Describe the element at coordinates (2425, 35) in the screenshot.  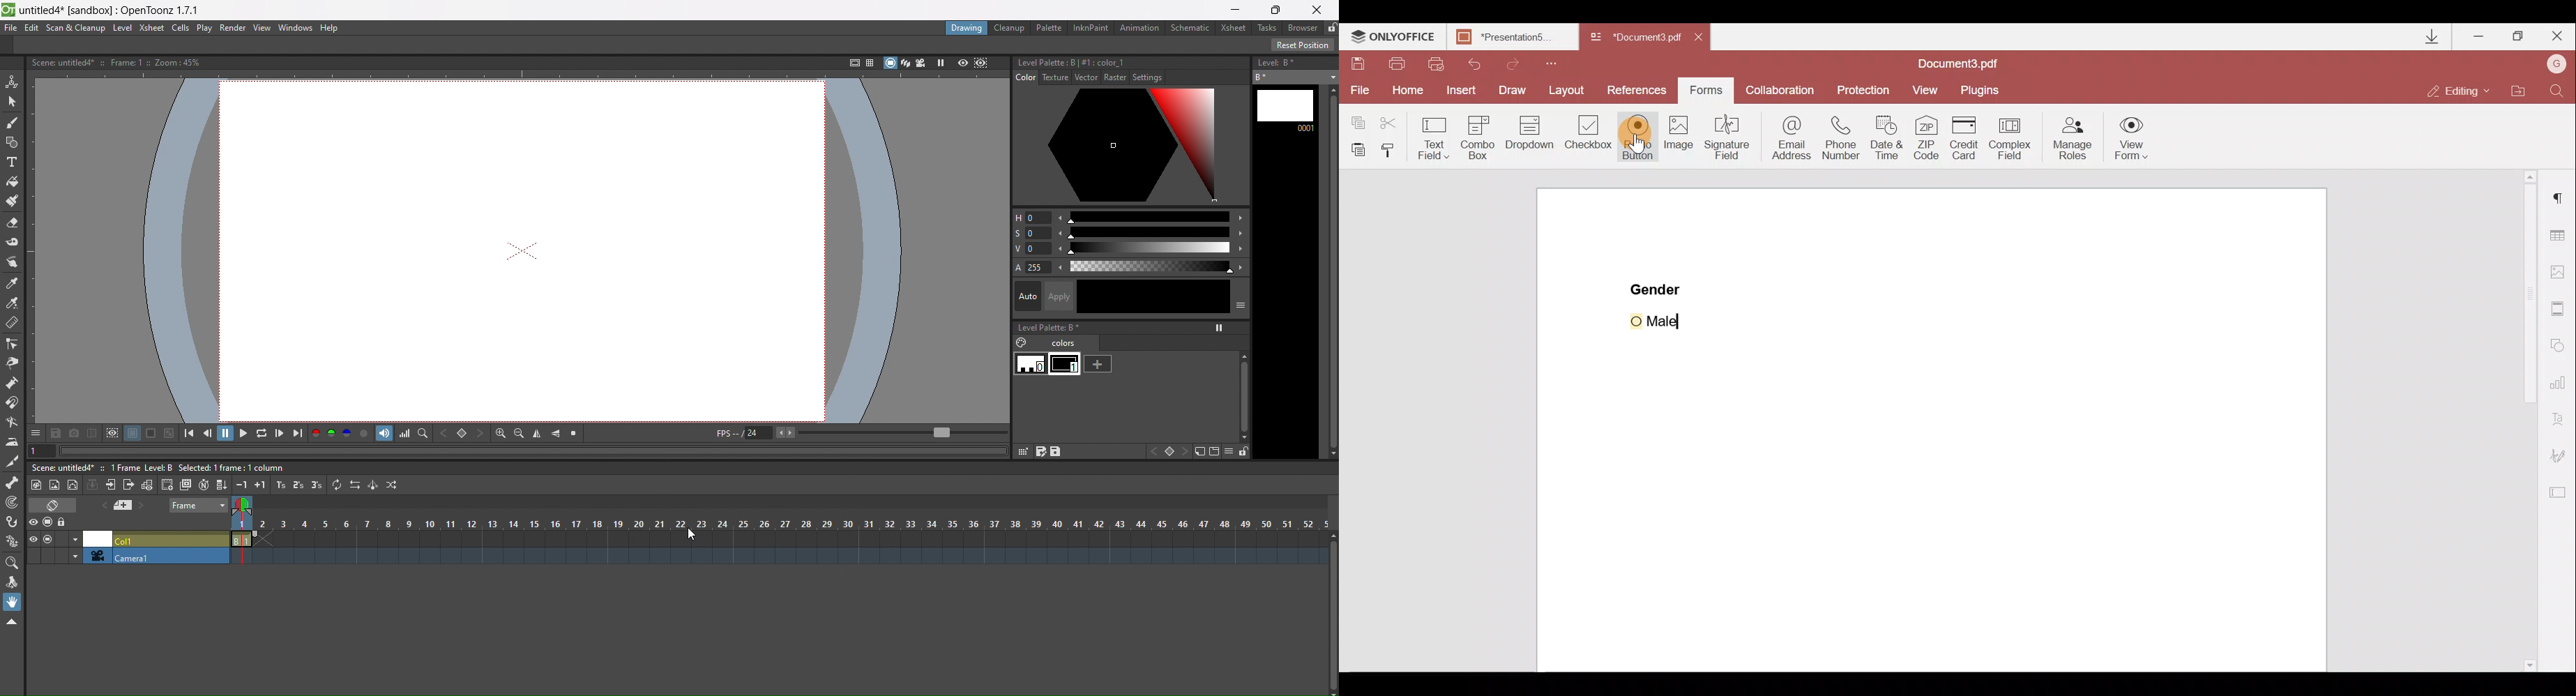
I see `Downloads` at that location.